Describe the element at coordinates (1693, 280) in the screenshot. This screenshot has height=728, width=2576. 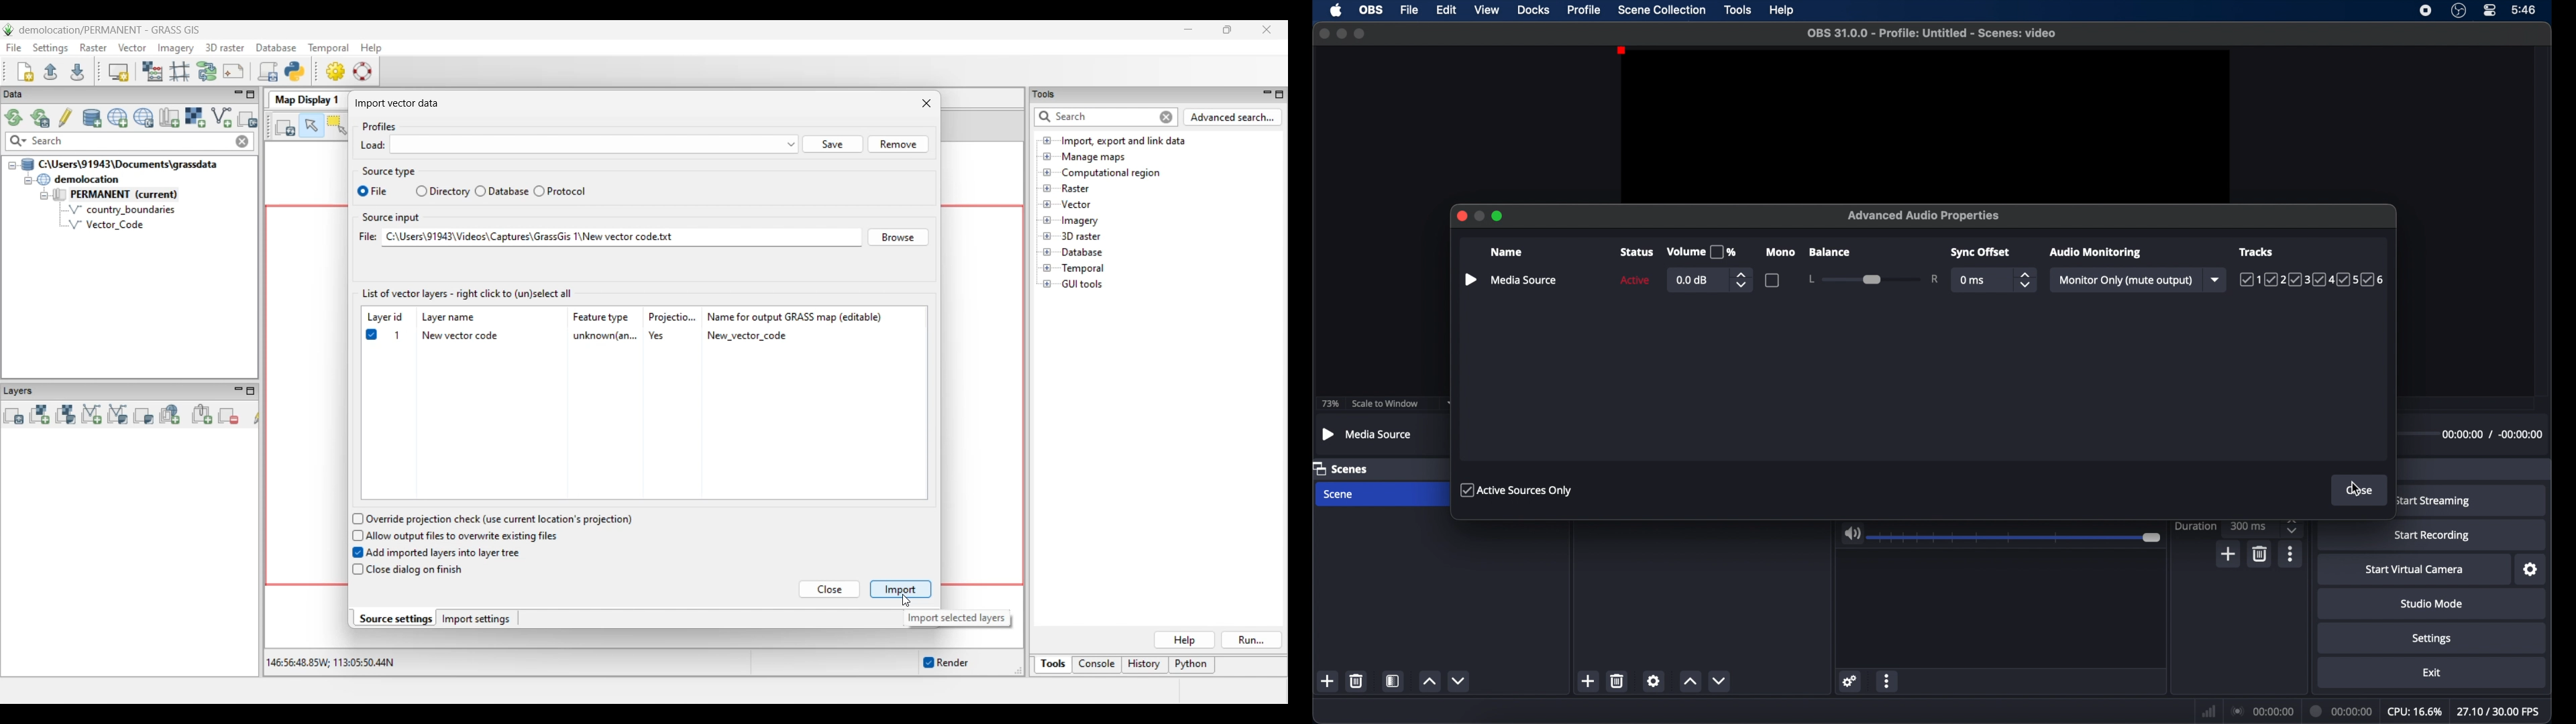
I see `0.0 db` at that location.